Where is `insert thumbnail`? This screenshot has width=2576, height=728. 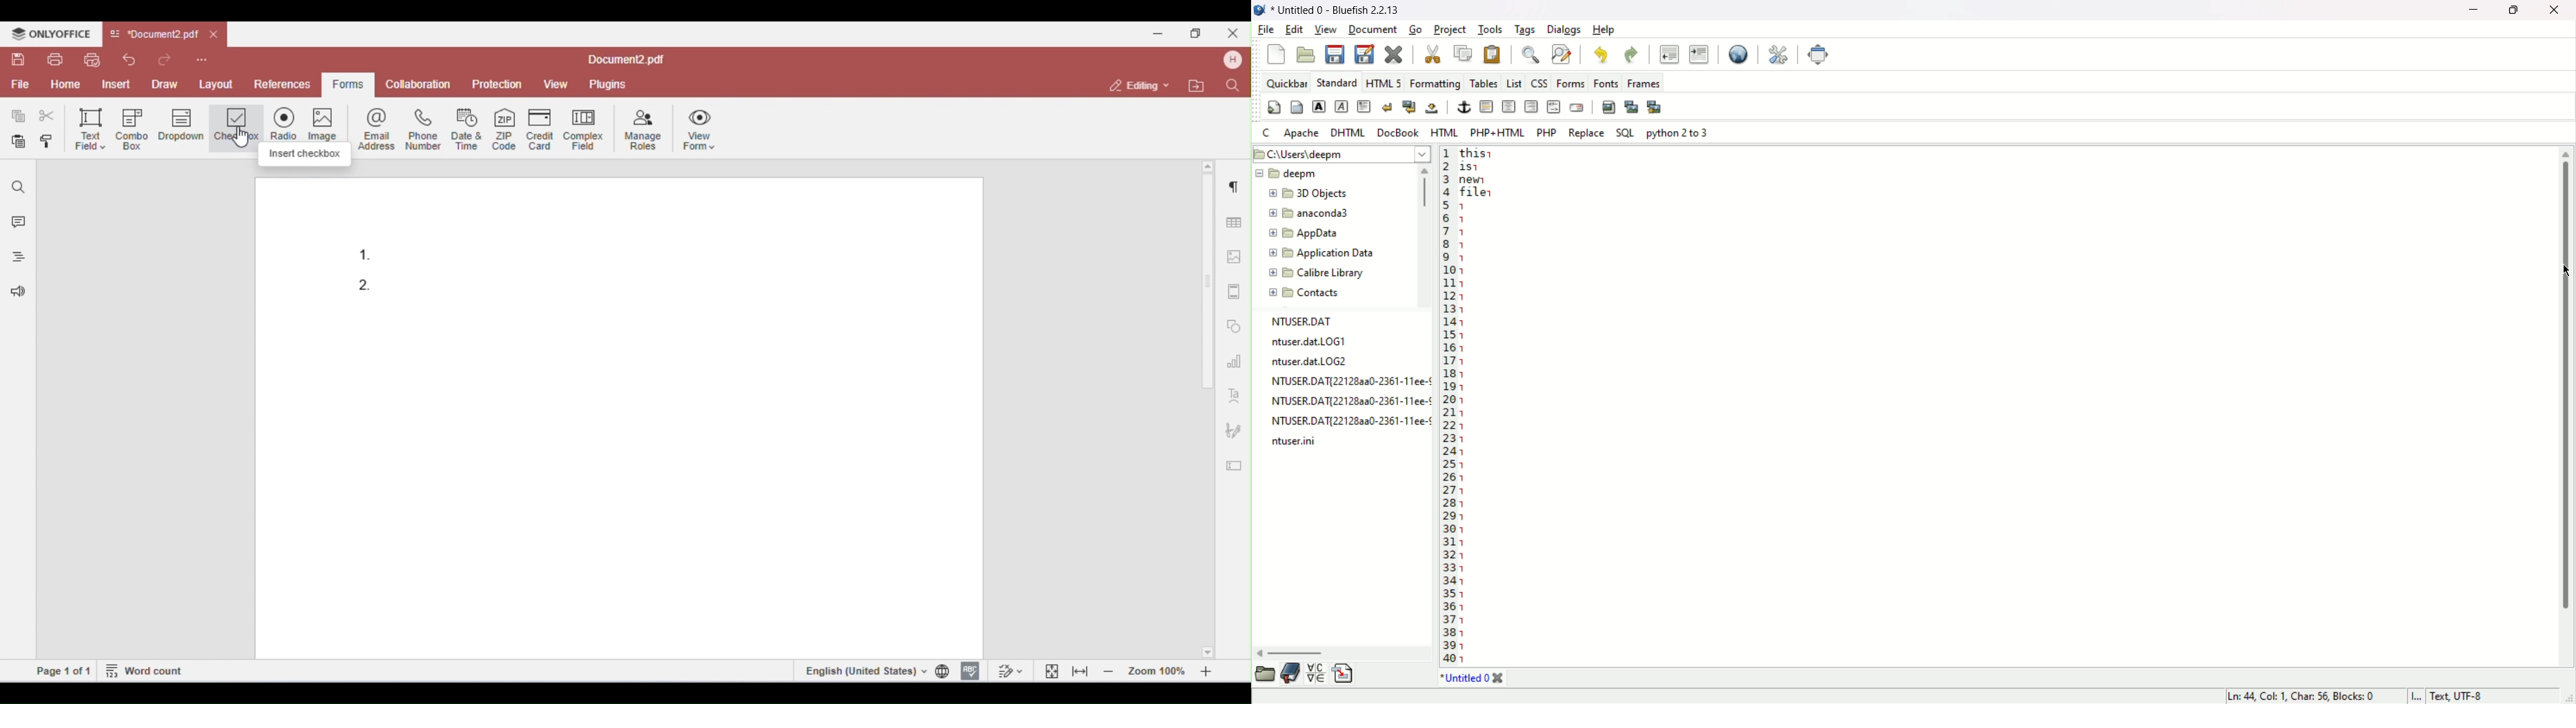
insert thumbnail is located at coordinates (1632, 106).